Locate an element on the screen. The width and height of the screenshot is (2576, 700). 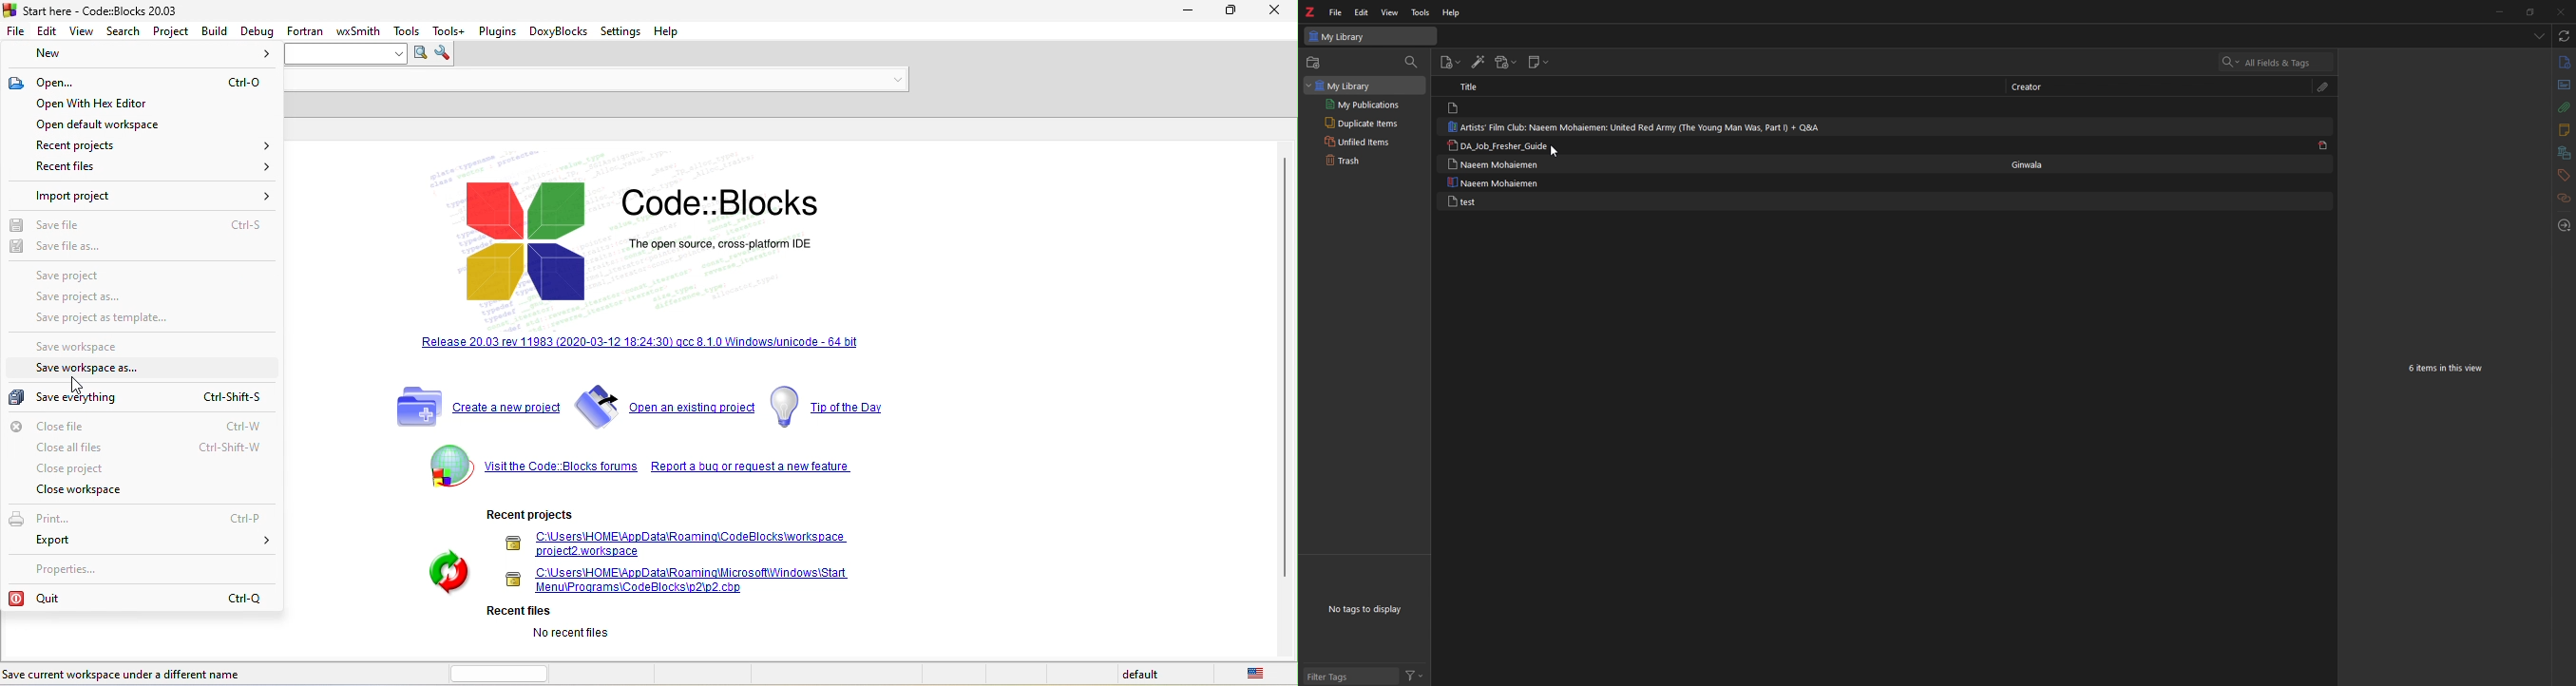
tools++ is located at coordinates (450, 30).